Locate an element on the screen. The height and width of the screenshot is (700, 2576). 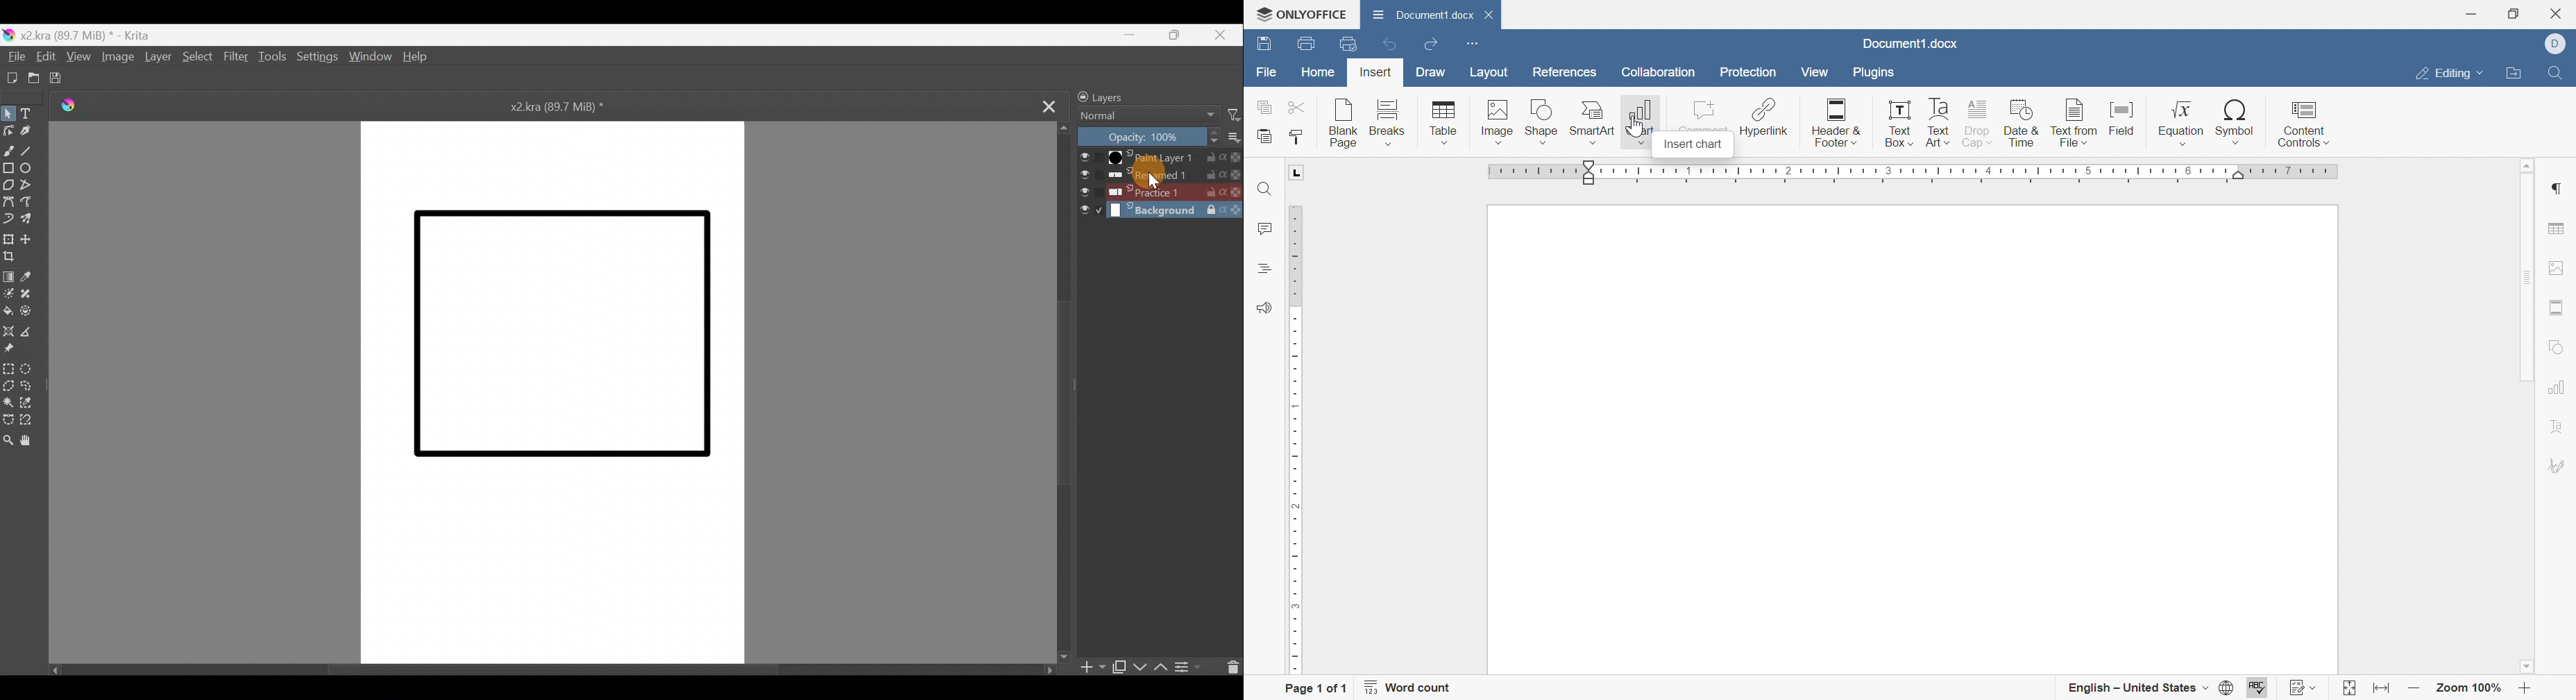
Scroll Down is located at coordinates (2525, 665).